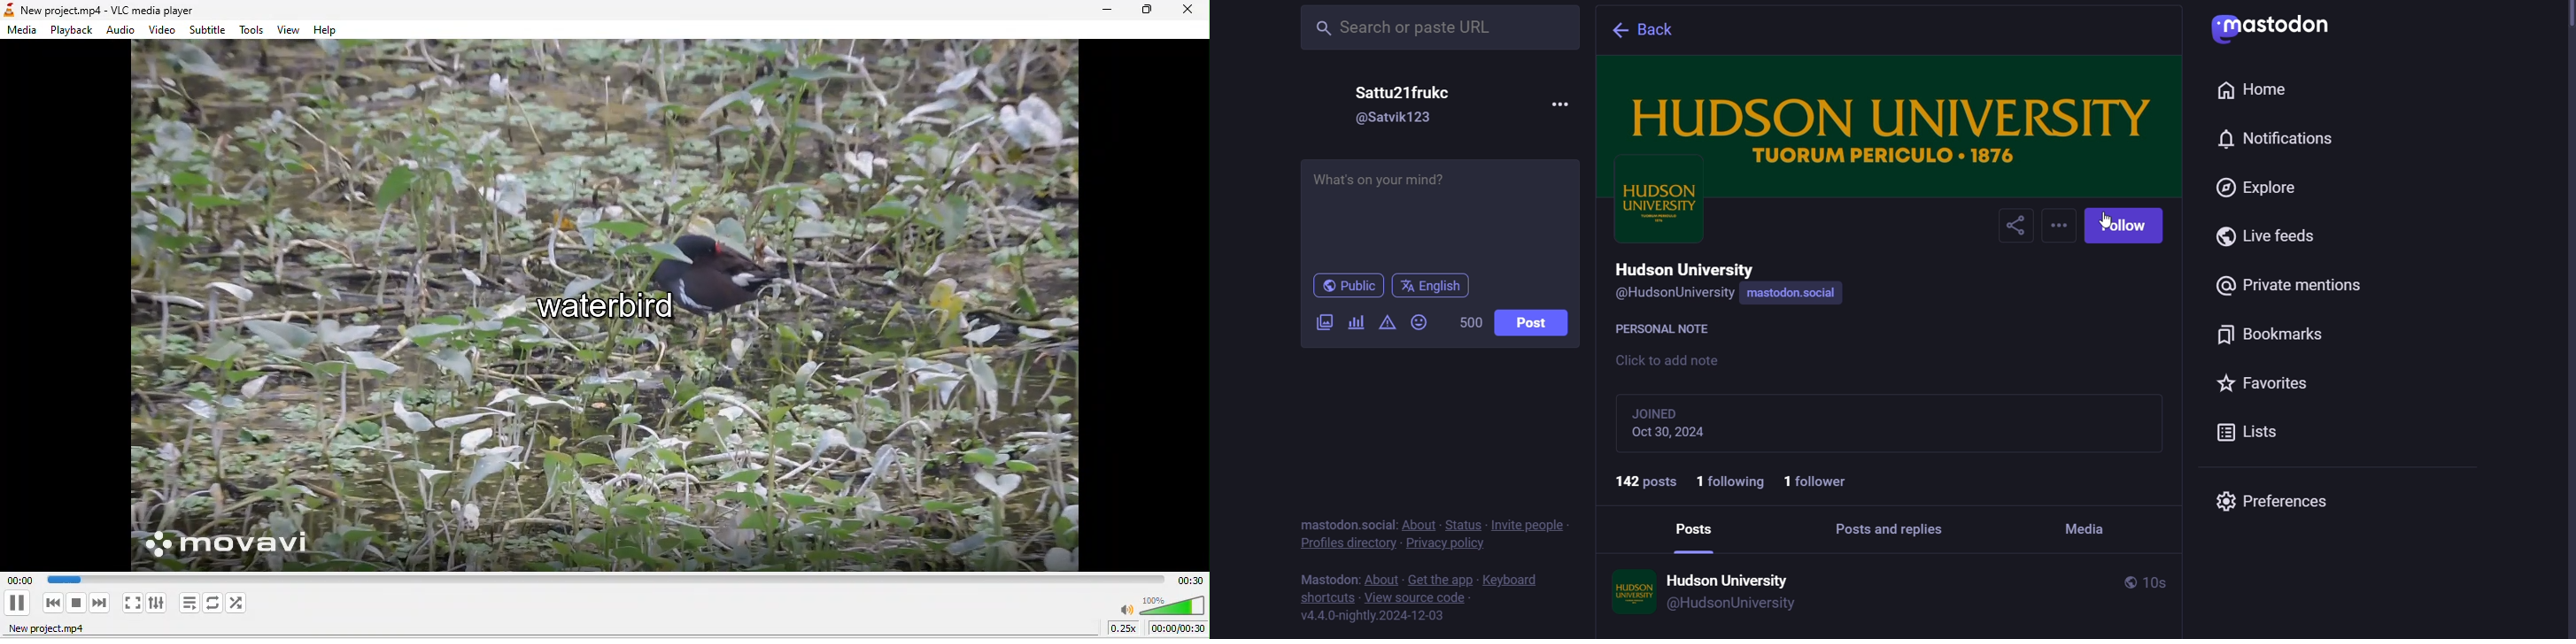  Describe the element at coordinates (1162, 604) in the screenshot. I see `volume` at that location.